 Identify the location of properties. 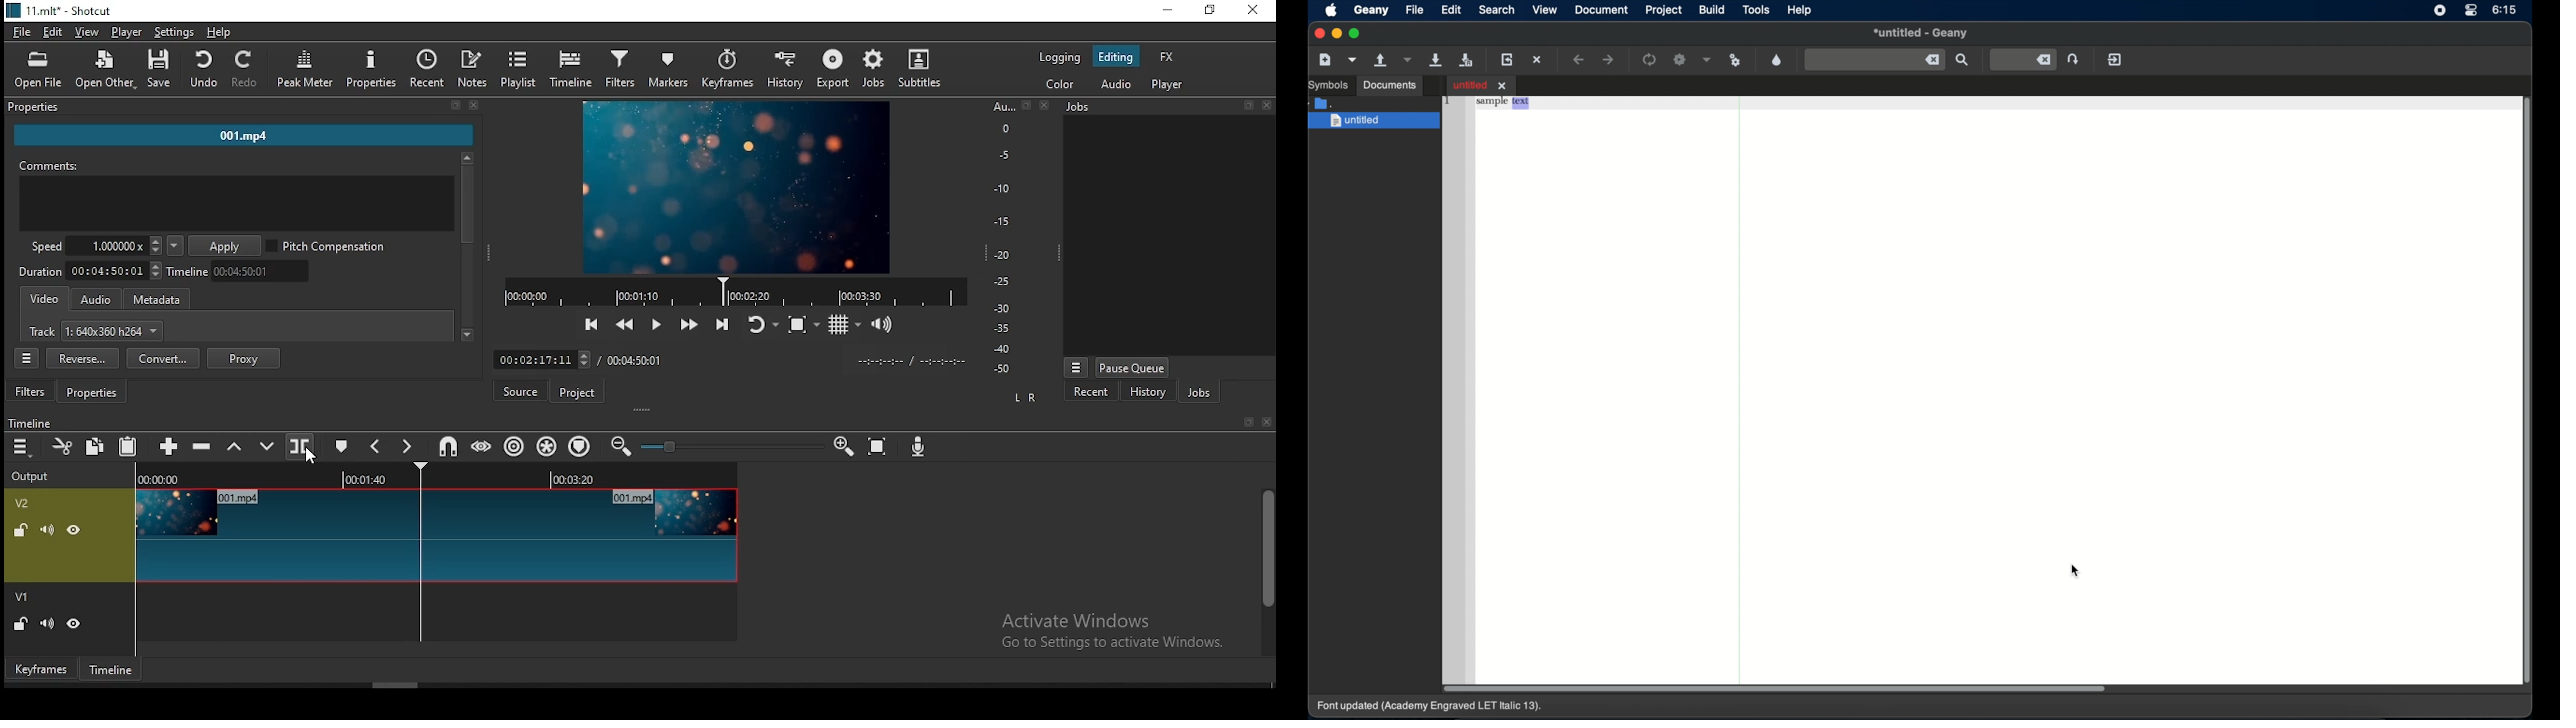
(372, 69).